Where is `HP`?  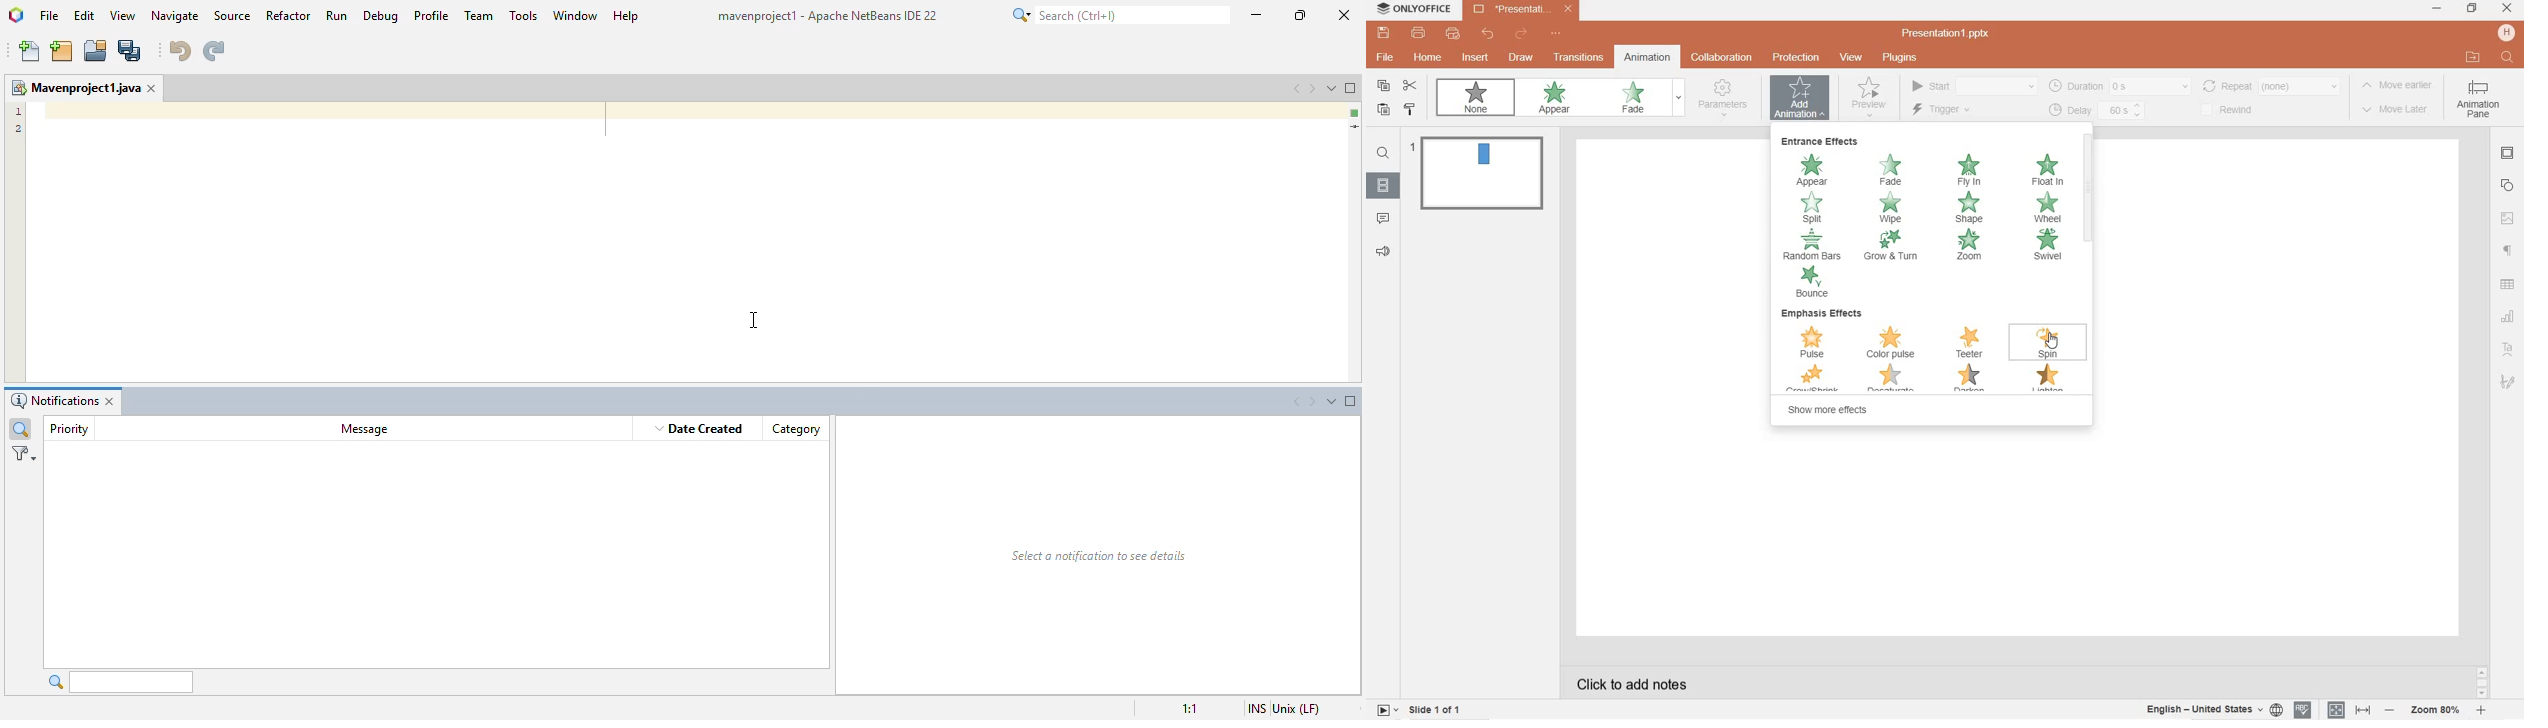
HP is located at coordinates (2507, 32).